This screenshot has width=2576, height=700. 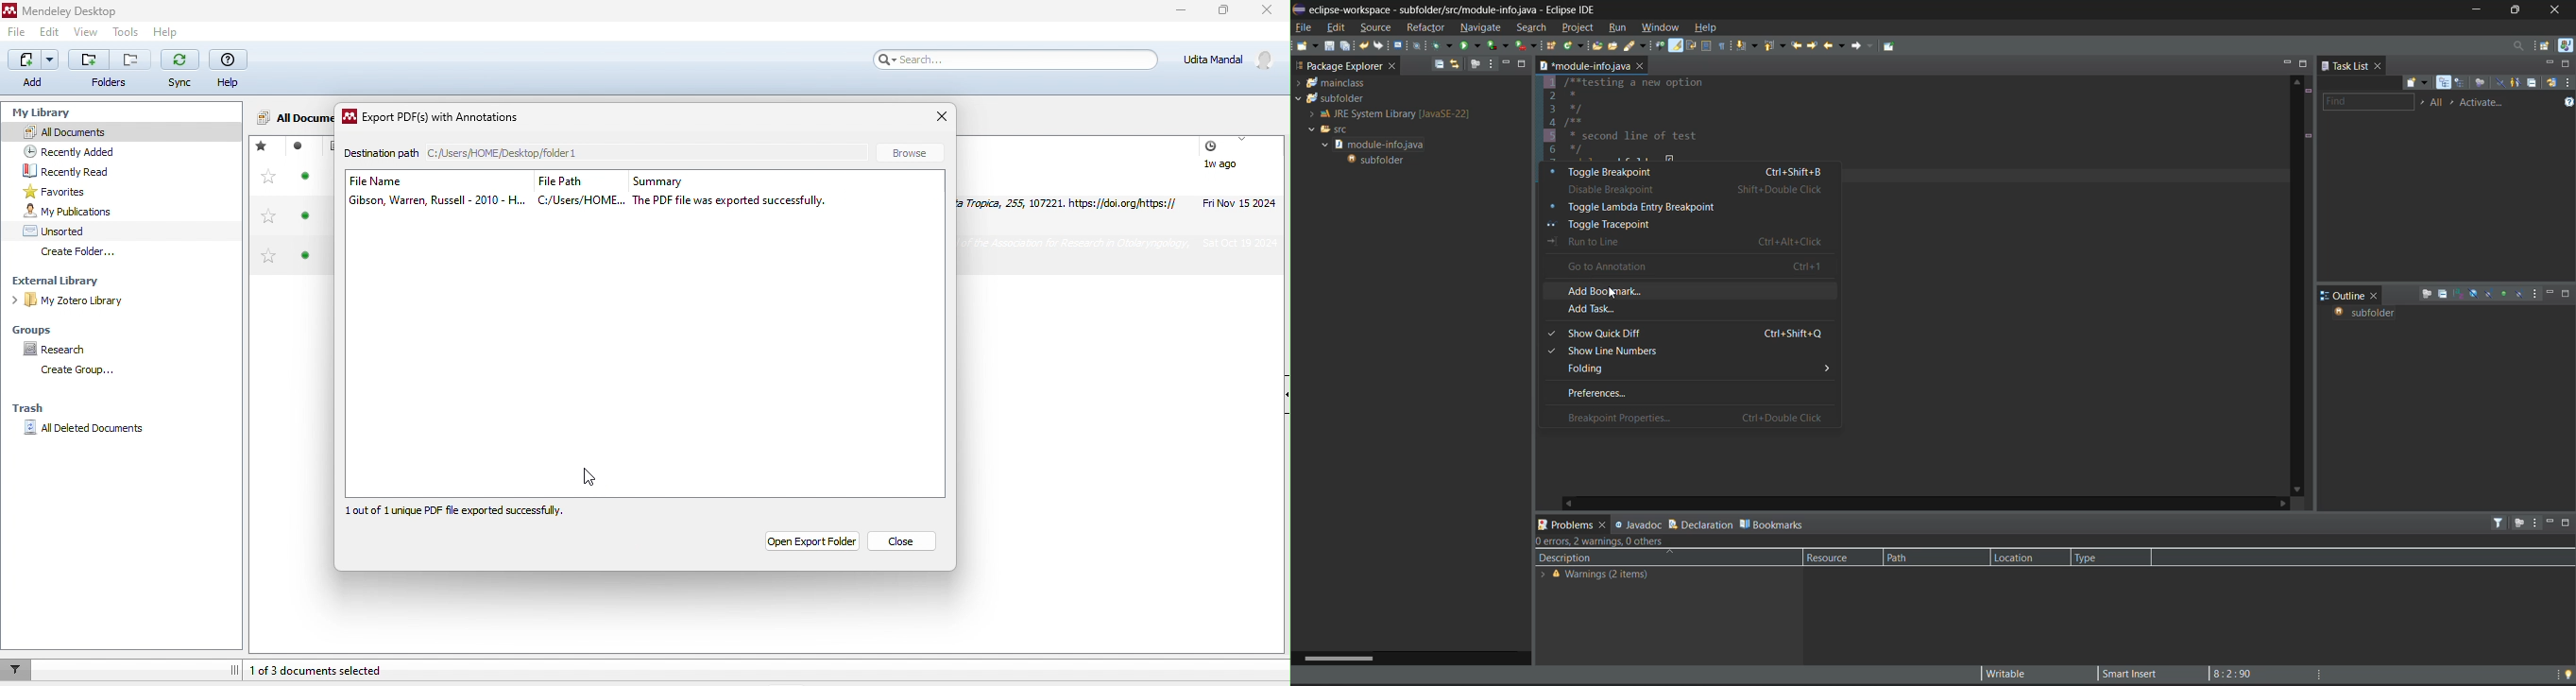 What do you see at coordinates (1608, 541) in the screenshot?
I see `0 errors, 2 warnings, 0 others` at bounding box center [1608, 541].